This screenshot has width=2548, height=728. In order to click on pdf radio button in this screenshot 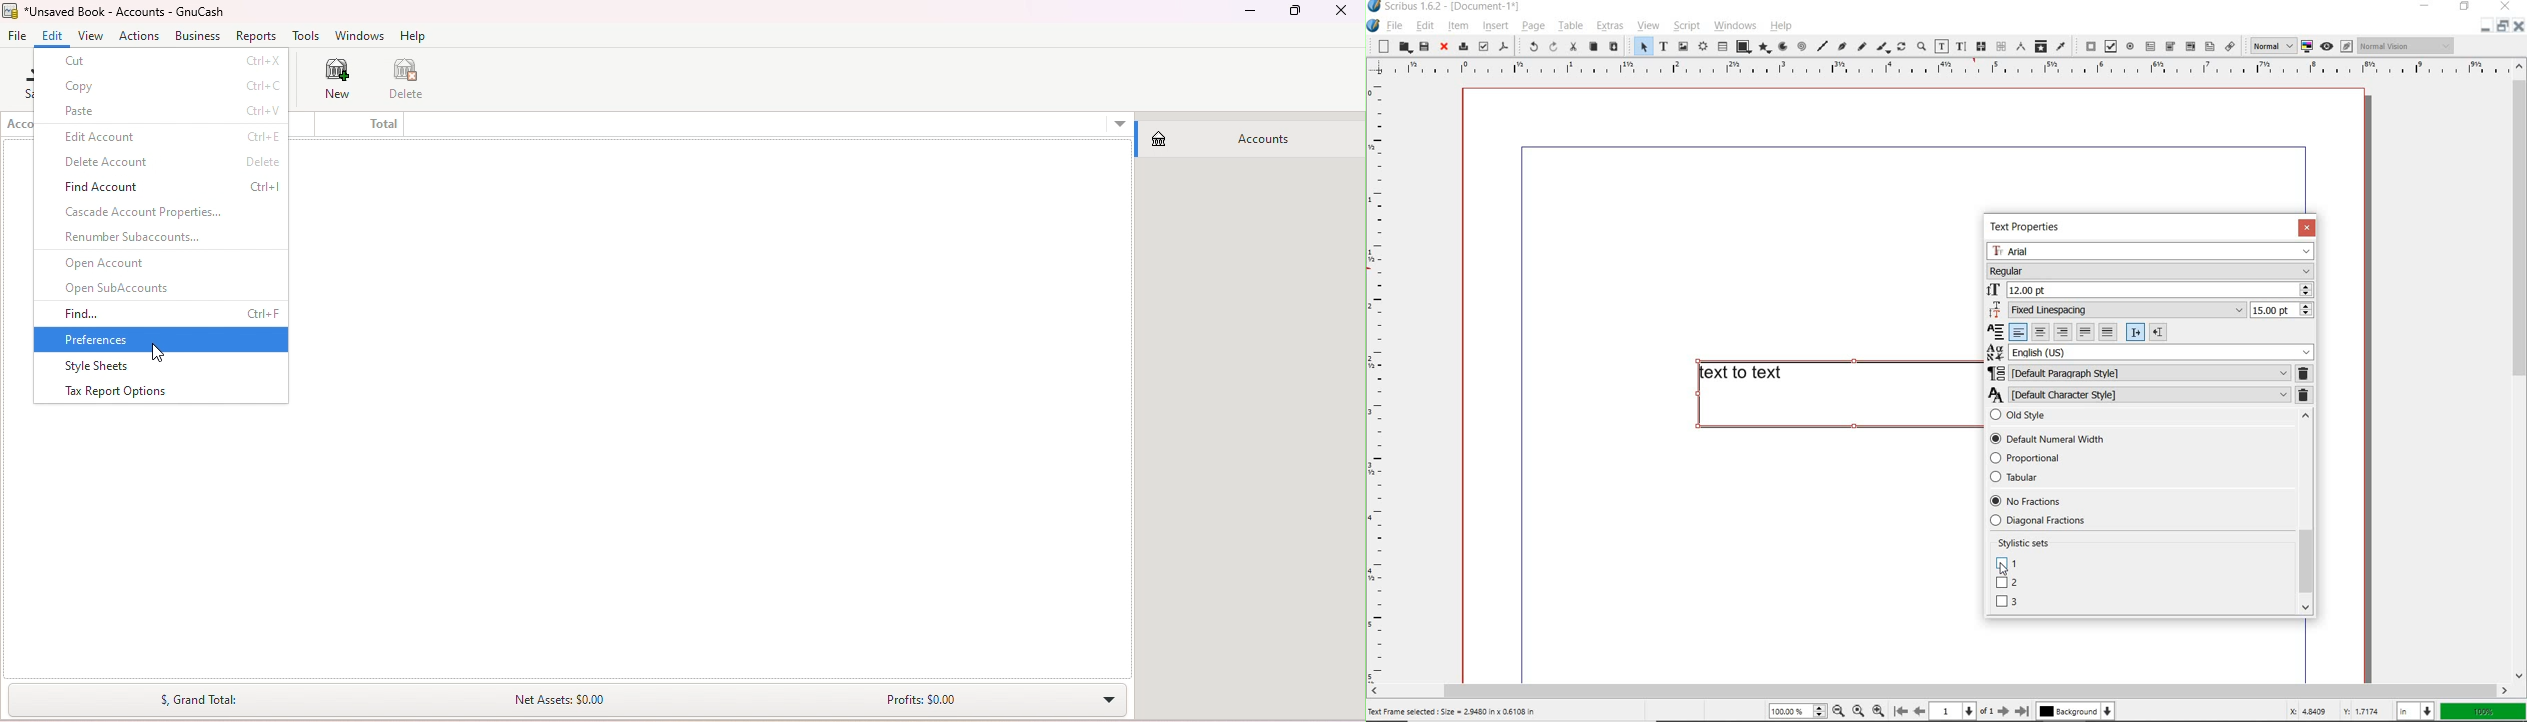, I will do `click(2131, 48)`.